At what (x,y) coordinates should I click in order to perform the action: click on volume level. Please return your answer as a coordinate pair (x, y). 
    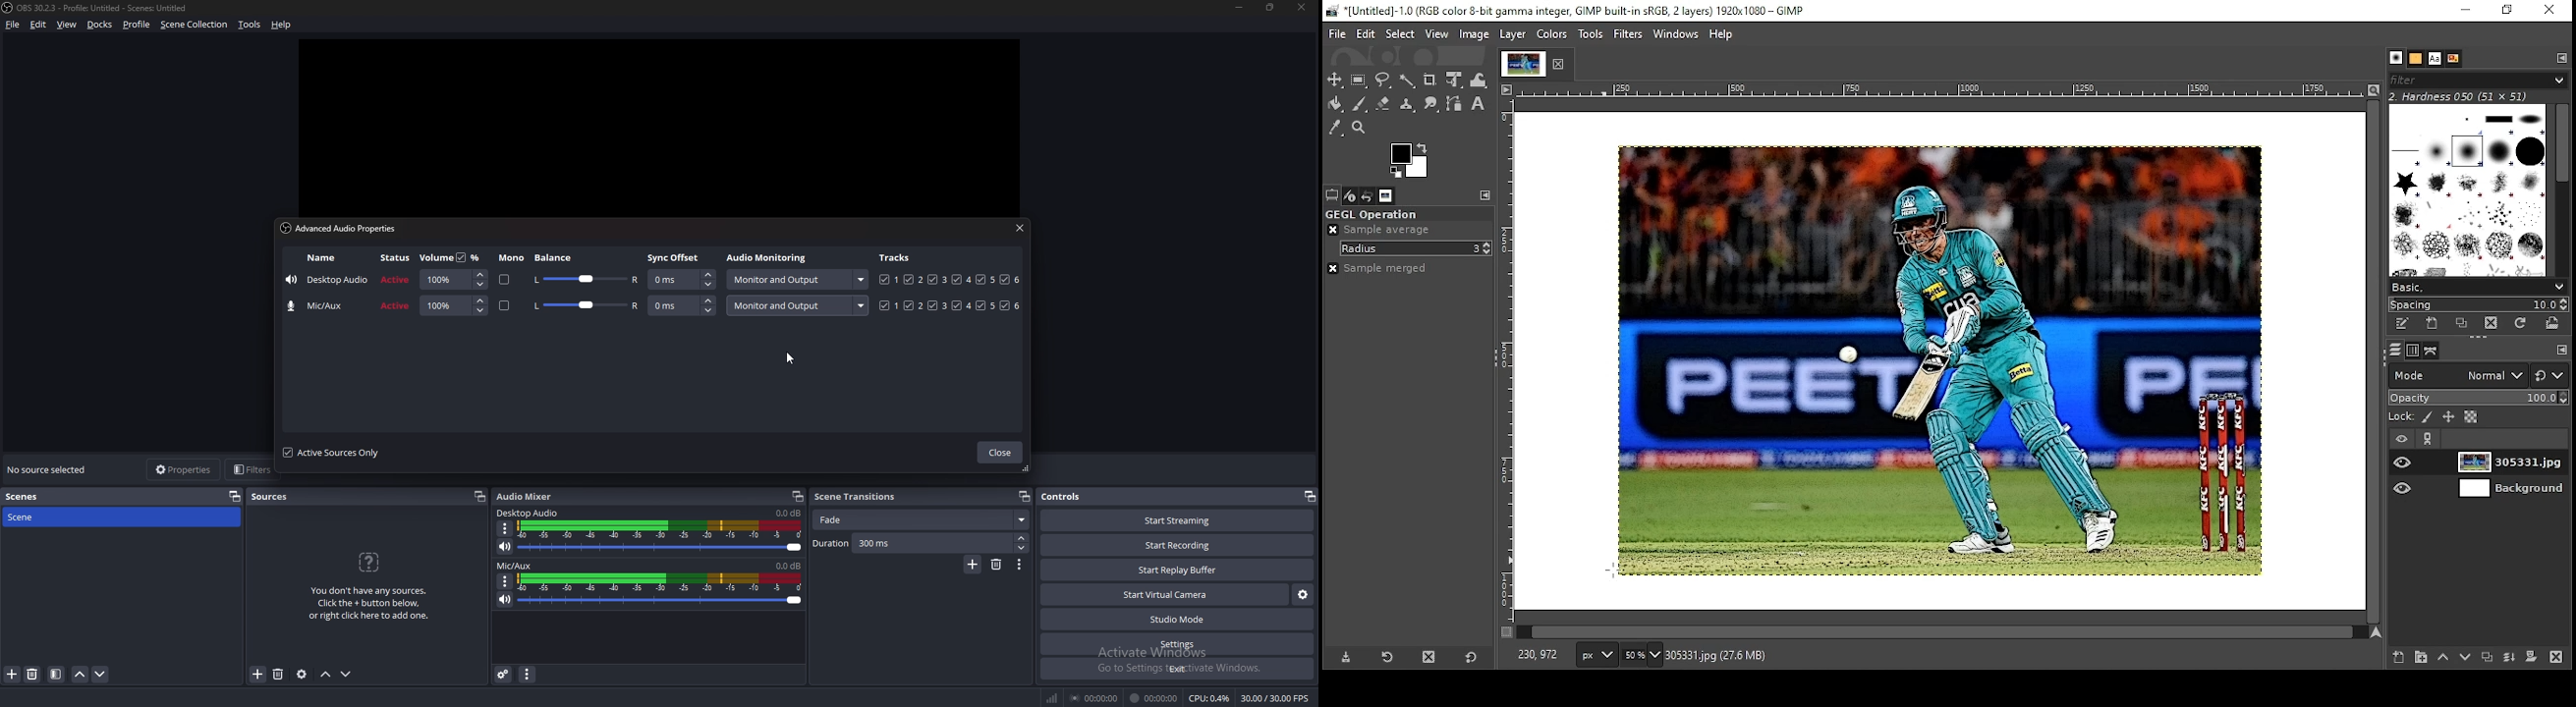
    Looking at the image, I should click on (789, 565).